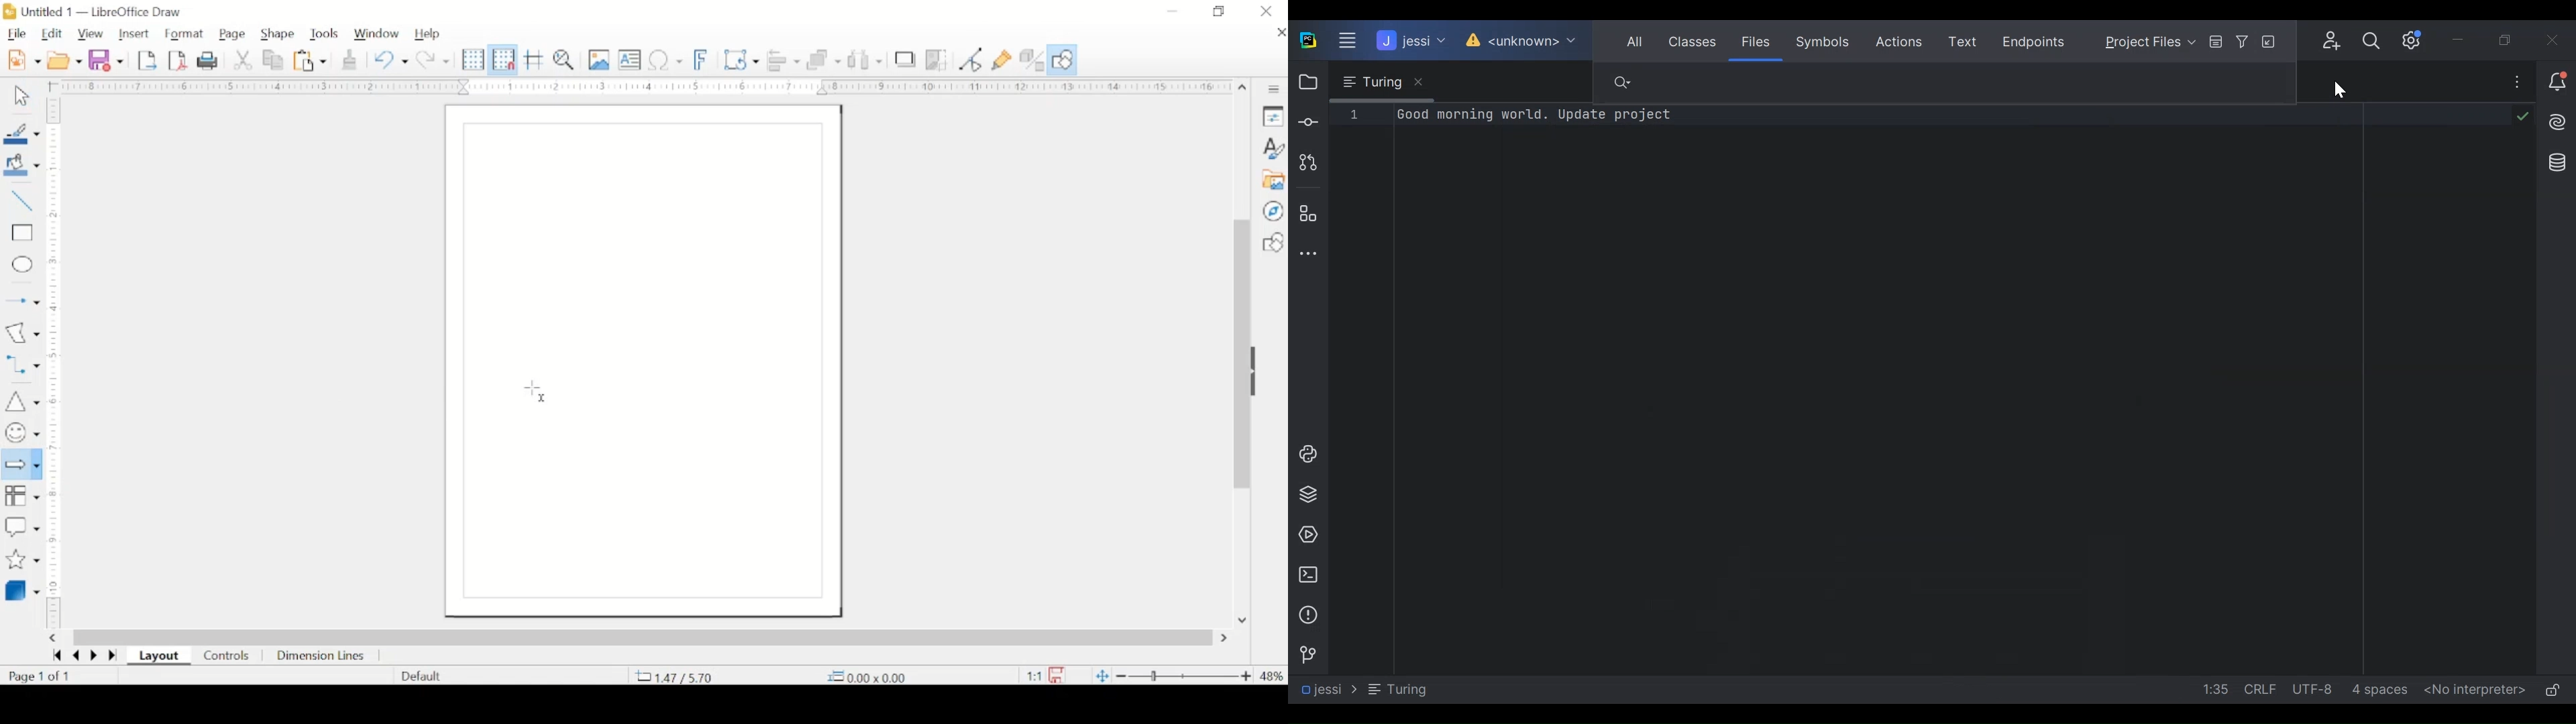  Describe the element at coordinates (2512, 42) in the screenshot. I see `Restore` at that location.